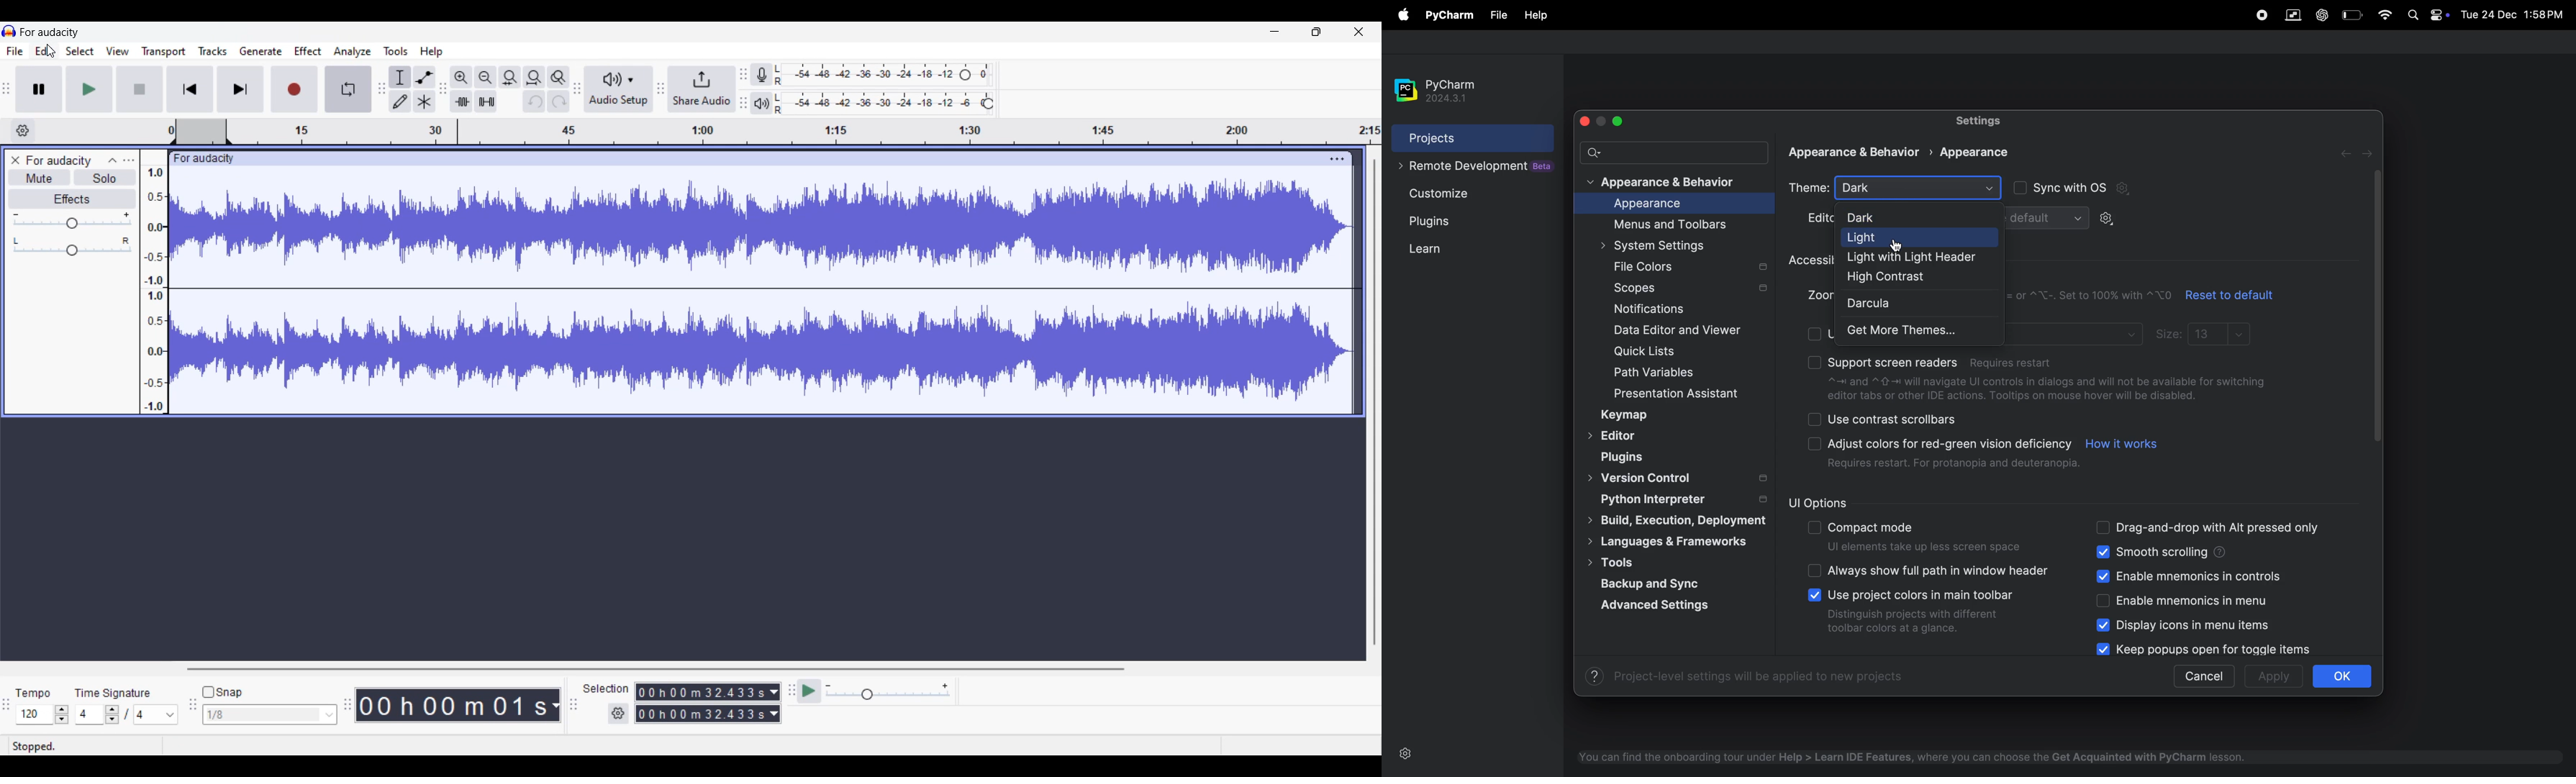  What do you see at coordinates (90, 89) in the screenshot?
I see `Play/Play once` at bounding box center [90, 89].